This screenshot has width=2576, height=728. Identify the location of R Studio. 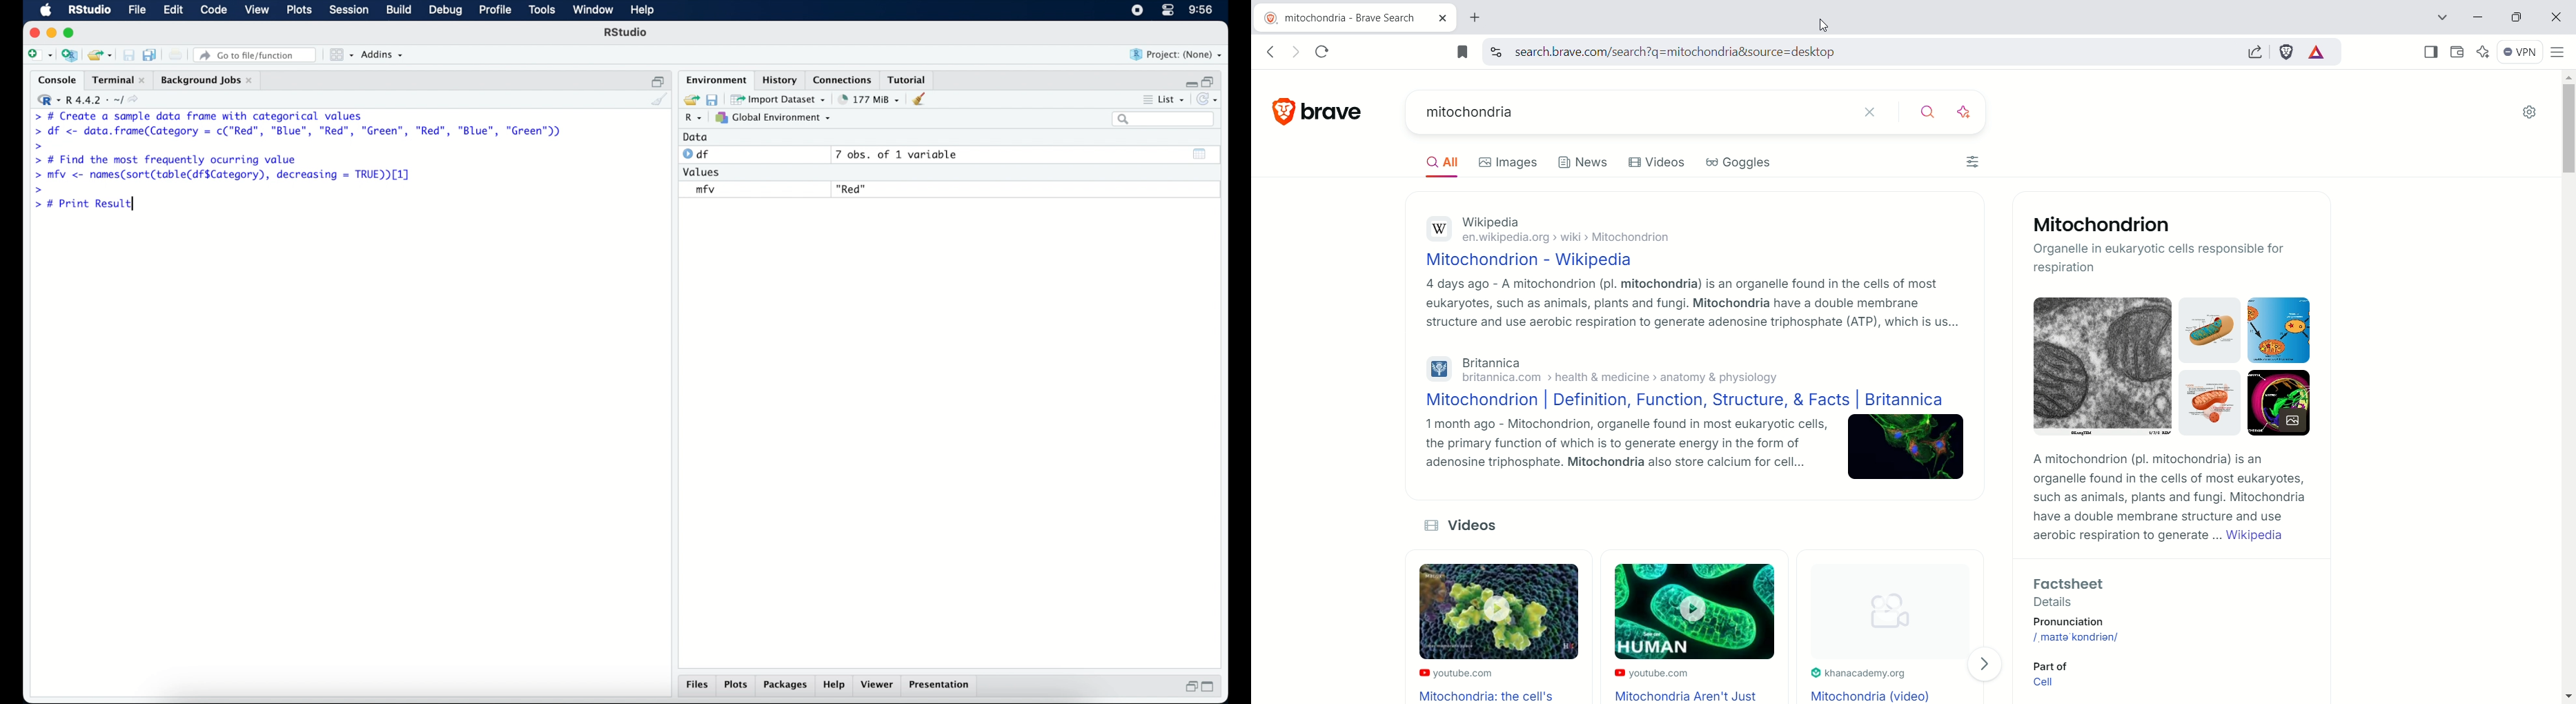
(627, 33).